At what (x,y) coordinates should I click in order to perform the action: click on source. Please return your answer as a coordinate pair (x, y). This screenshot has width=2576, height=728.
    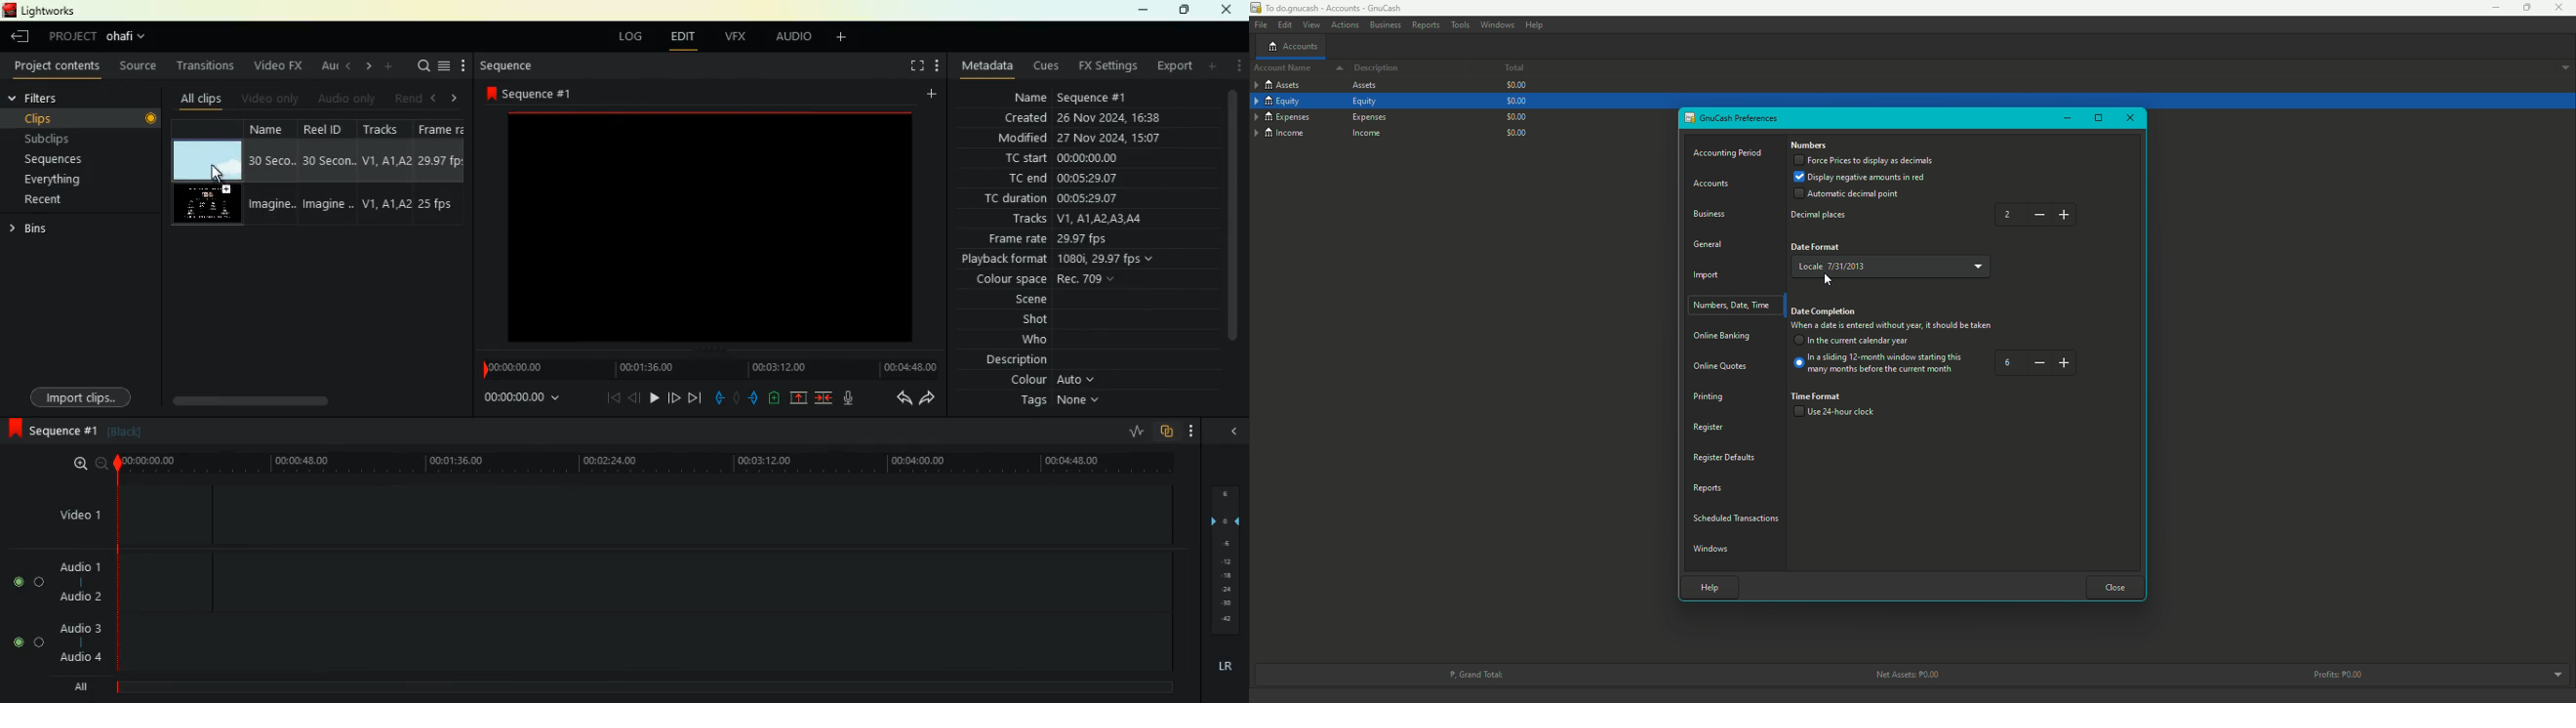
    Looking at the image, I should click on (141, 65).